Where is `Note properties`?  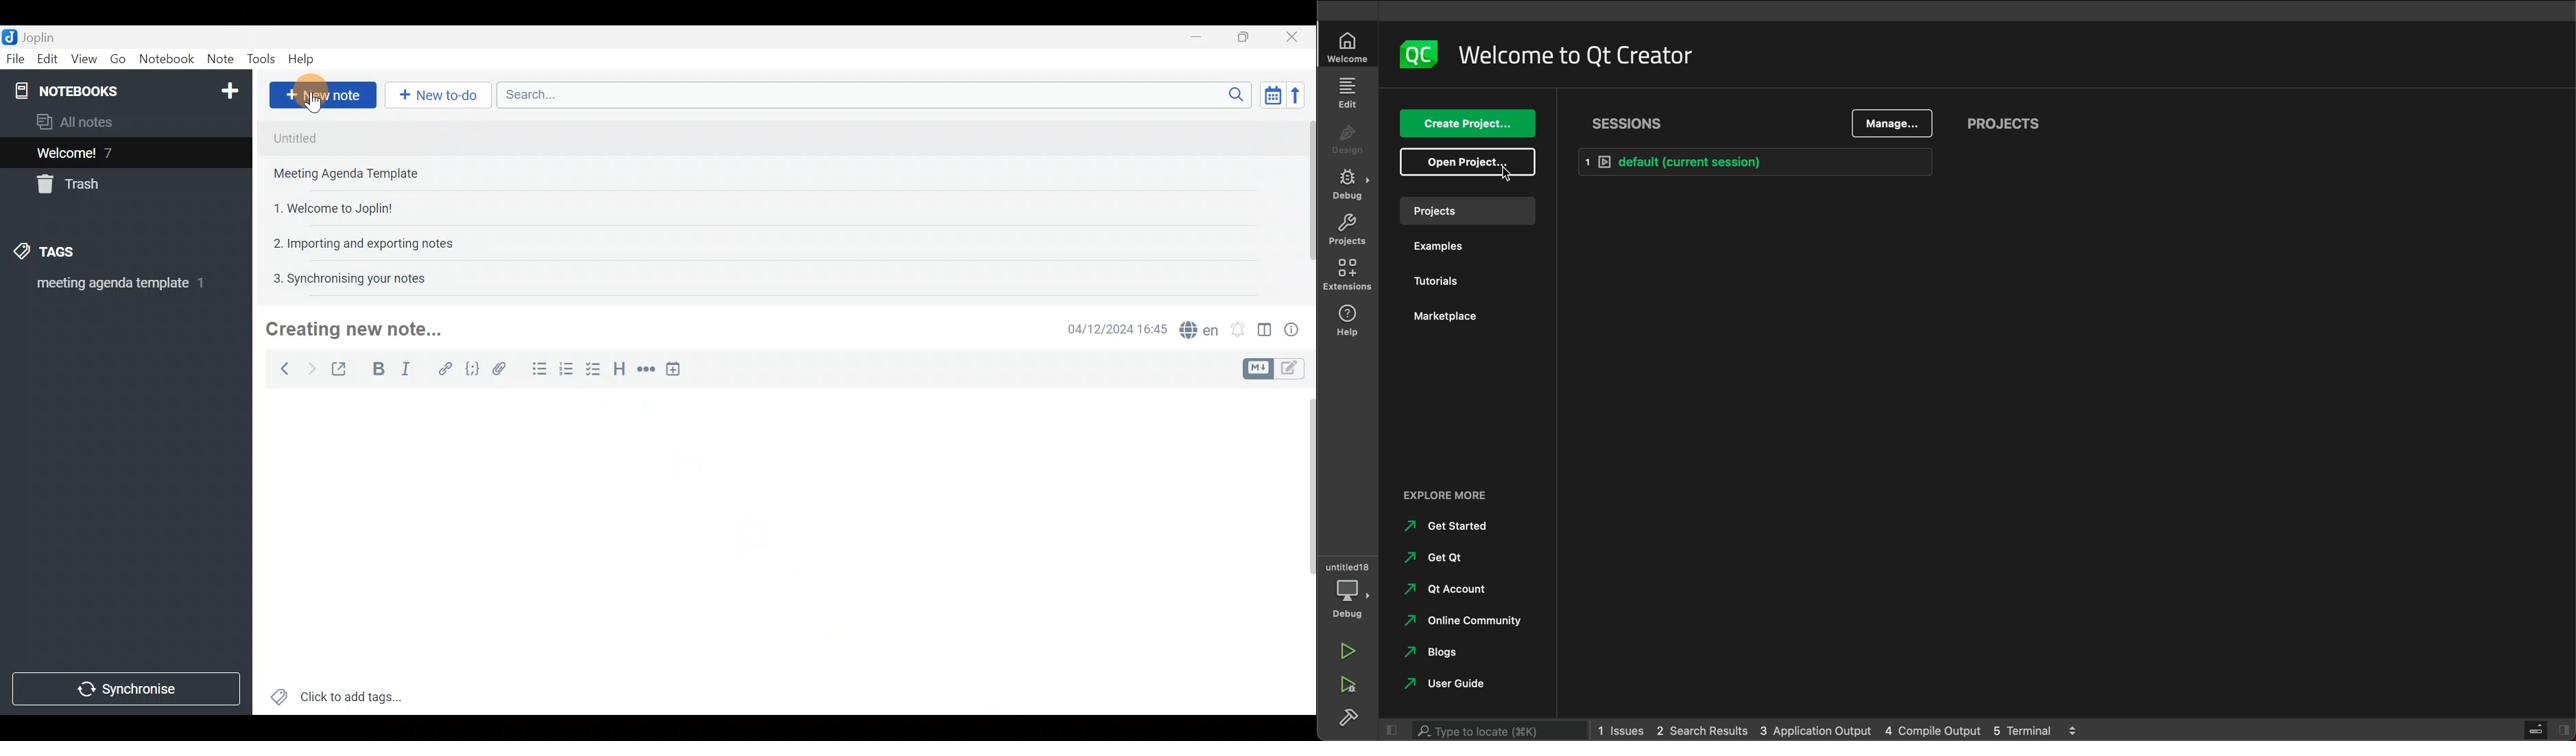 Note properties is located at coordinates (1296, 327).